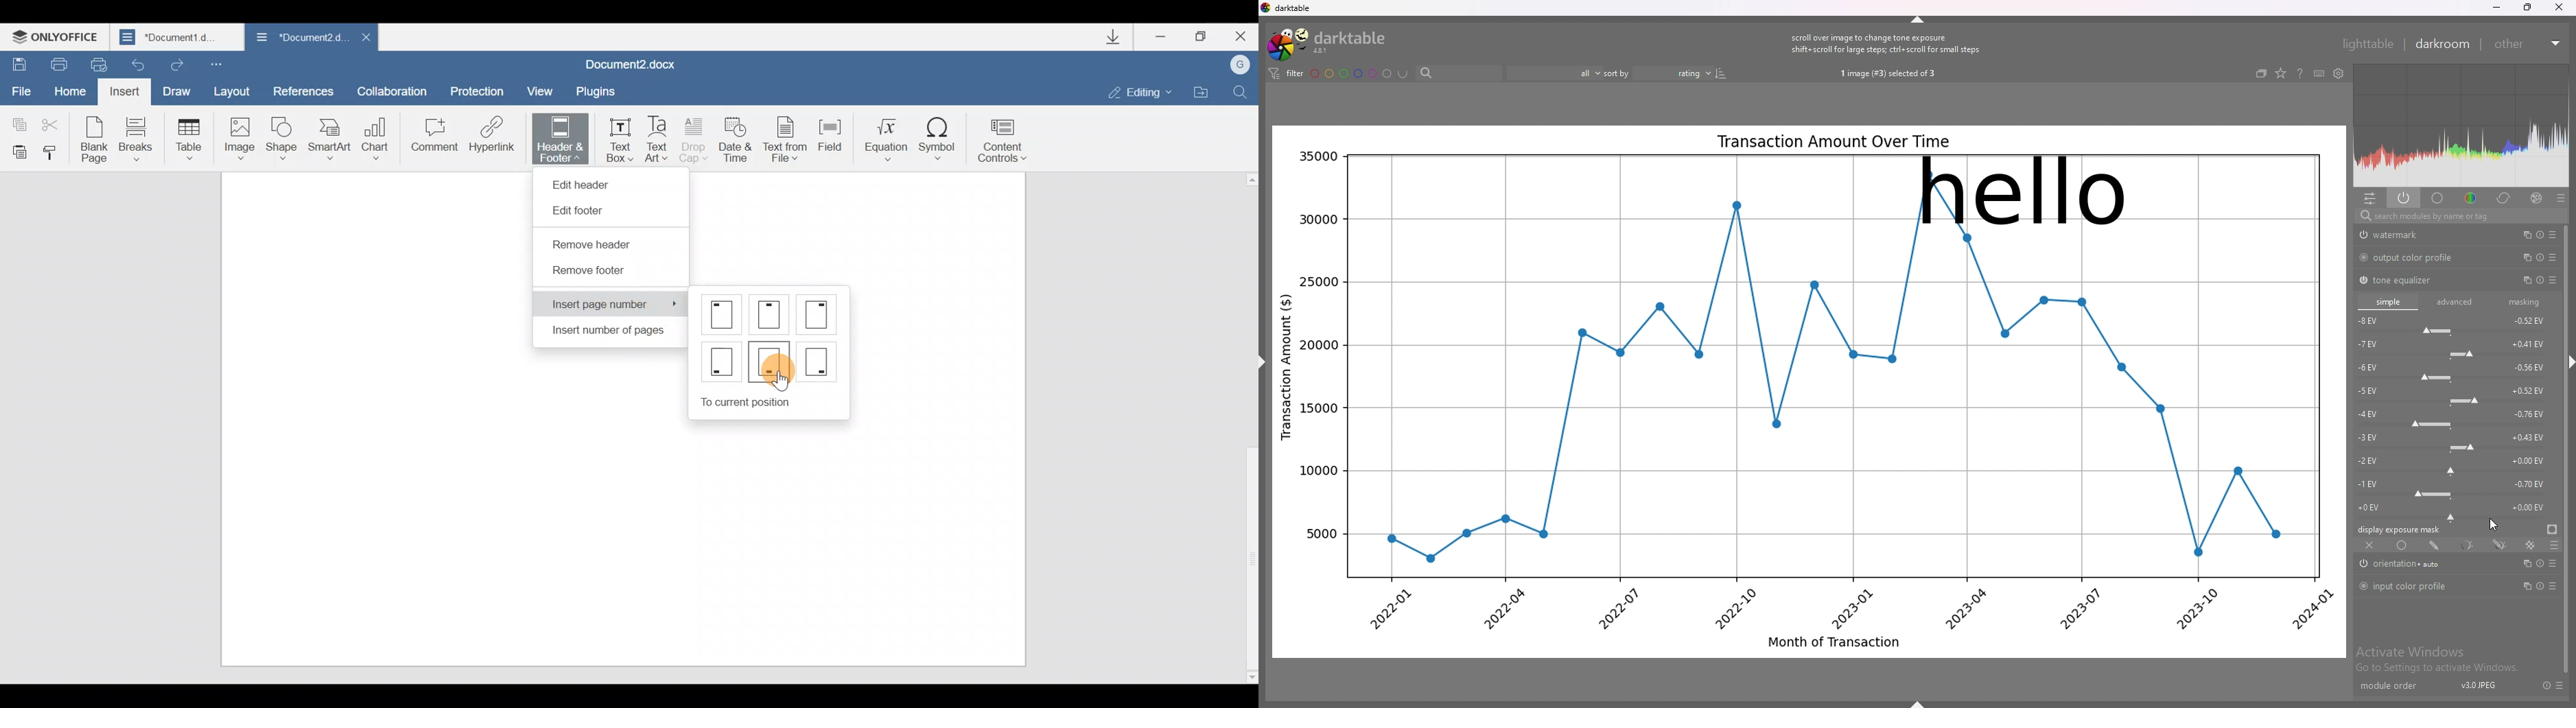 Image resolution: width=2576 pixels, height=728 pixels. I want to click on hello, so click(2023, 191).